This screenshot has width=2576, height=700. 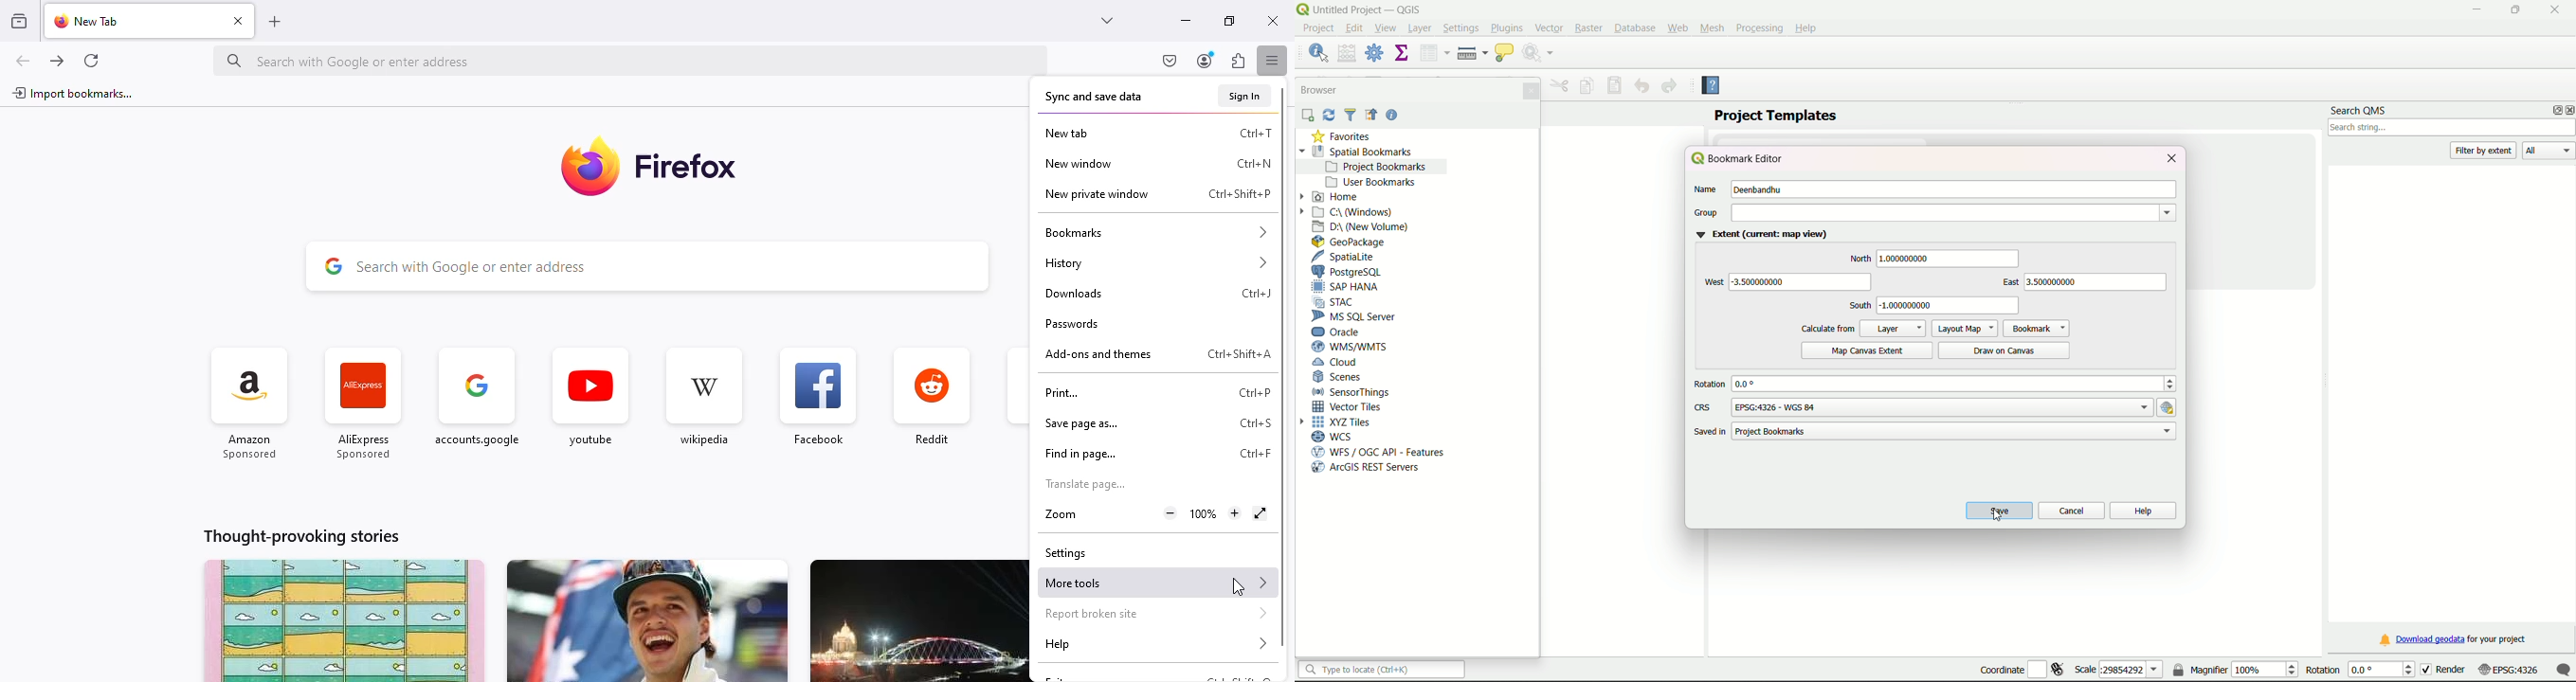 I want to click on open field calculator, so click(x=1347, y=52).